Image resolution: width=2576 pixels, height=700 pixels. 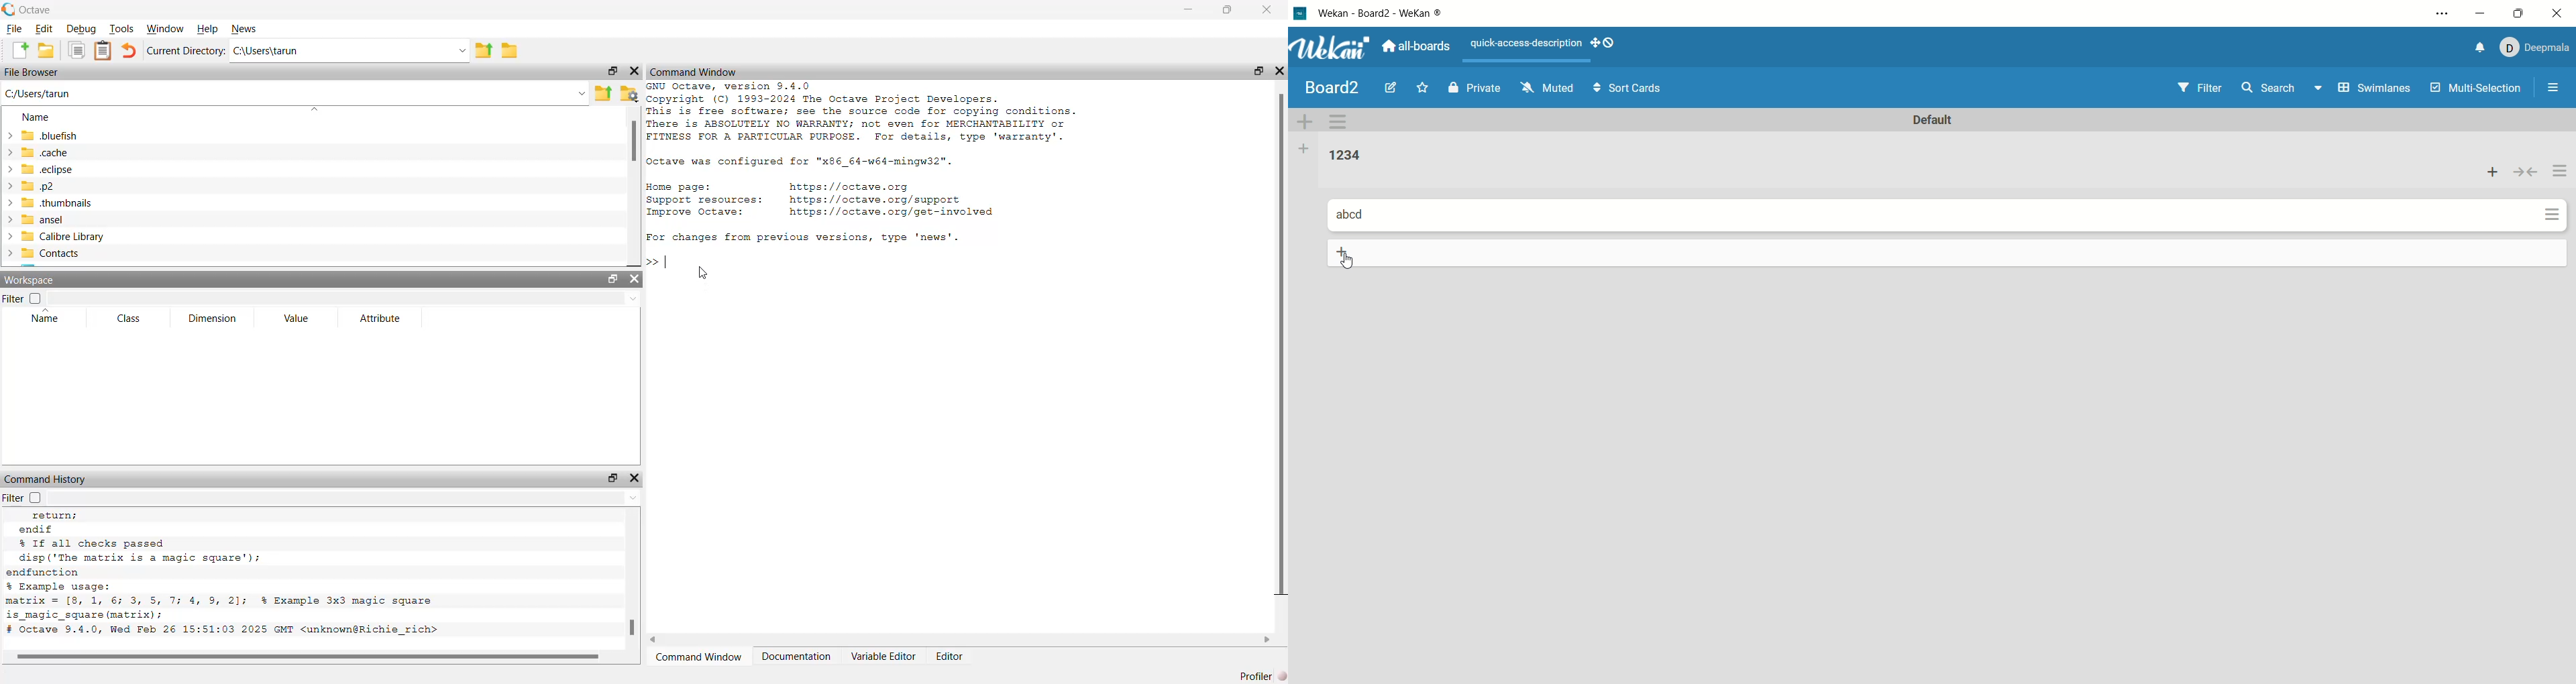 I want to click on Debug, so click(x=83, y=29).